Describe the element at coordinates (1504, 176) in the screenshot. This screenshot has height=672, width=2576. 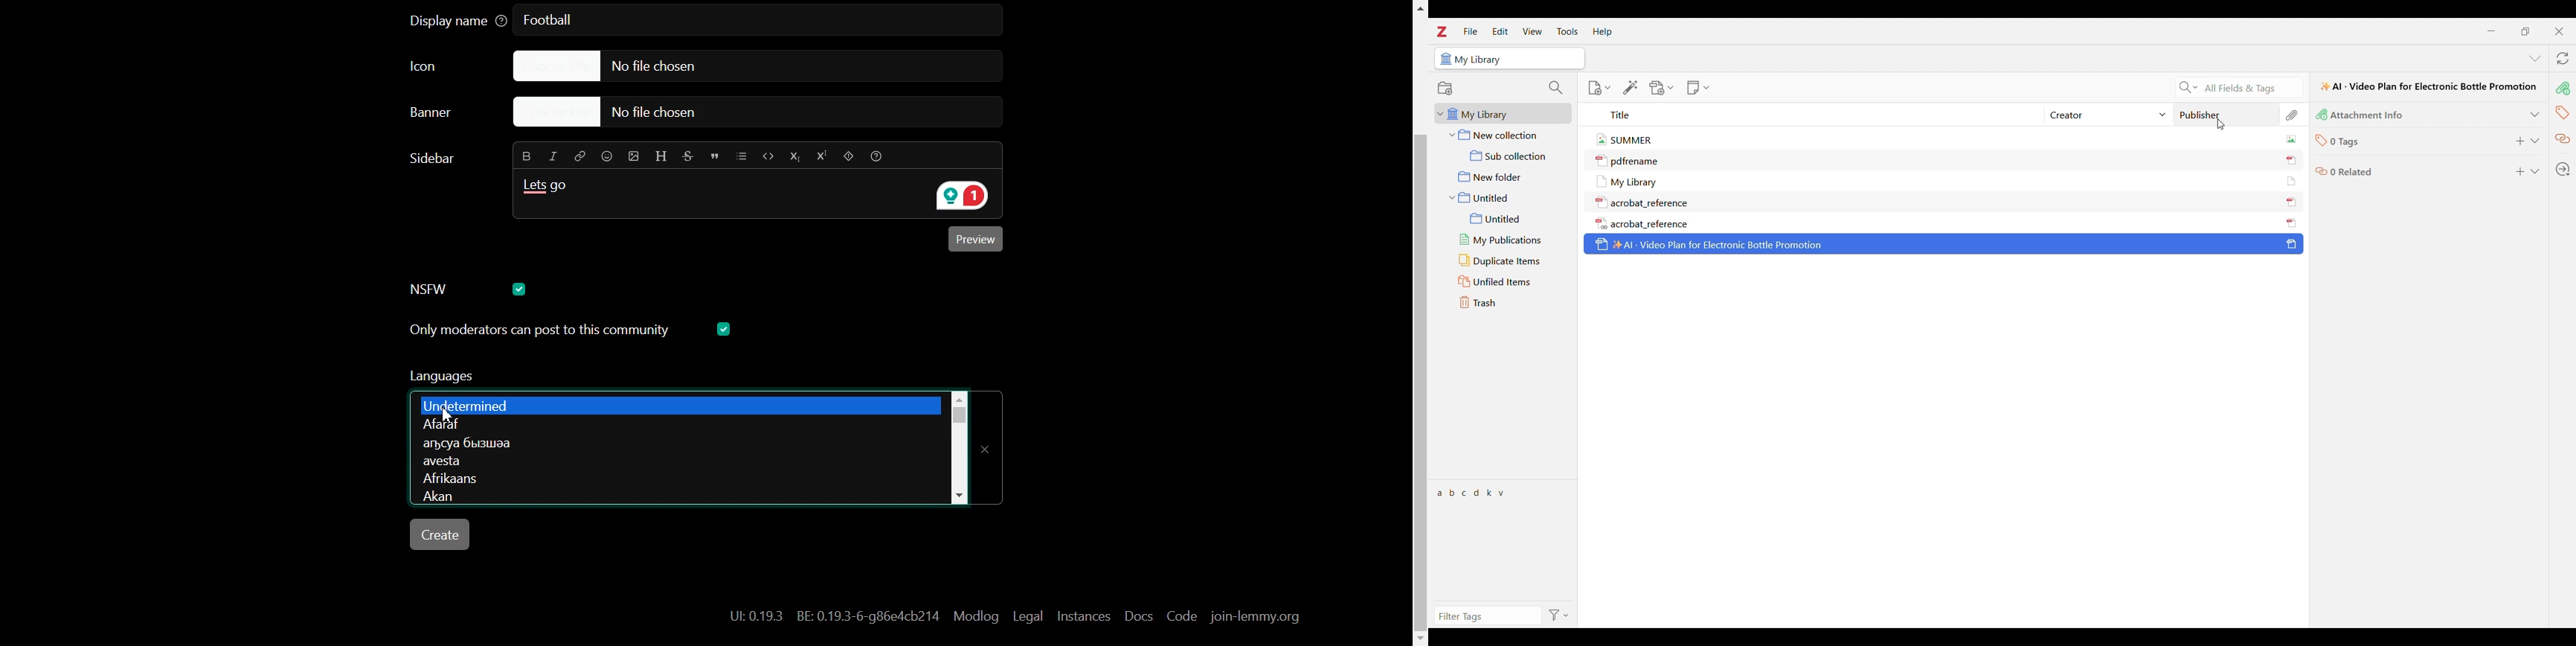
I see `New folder` at that location.